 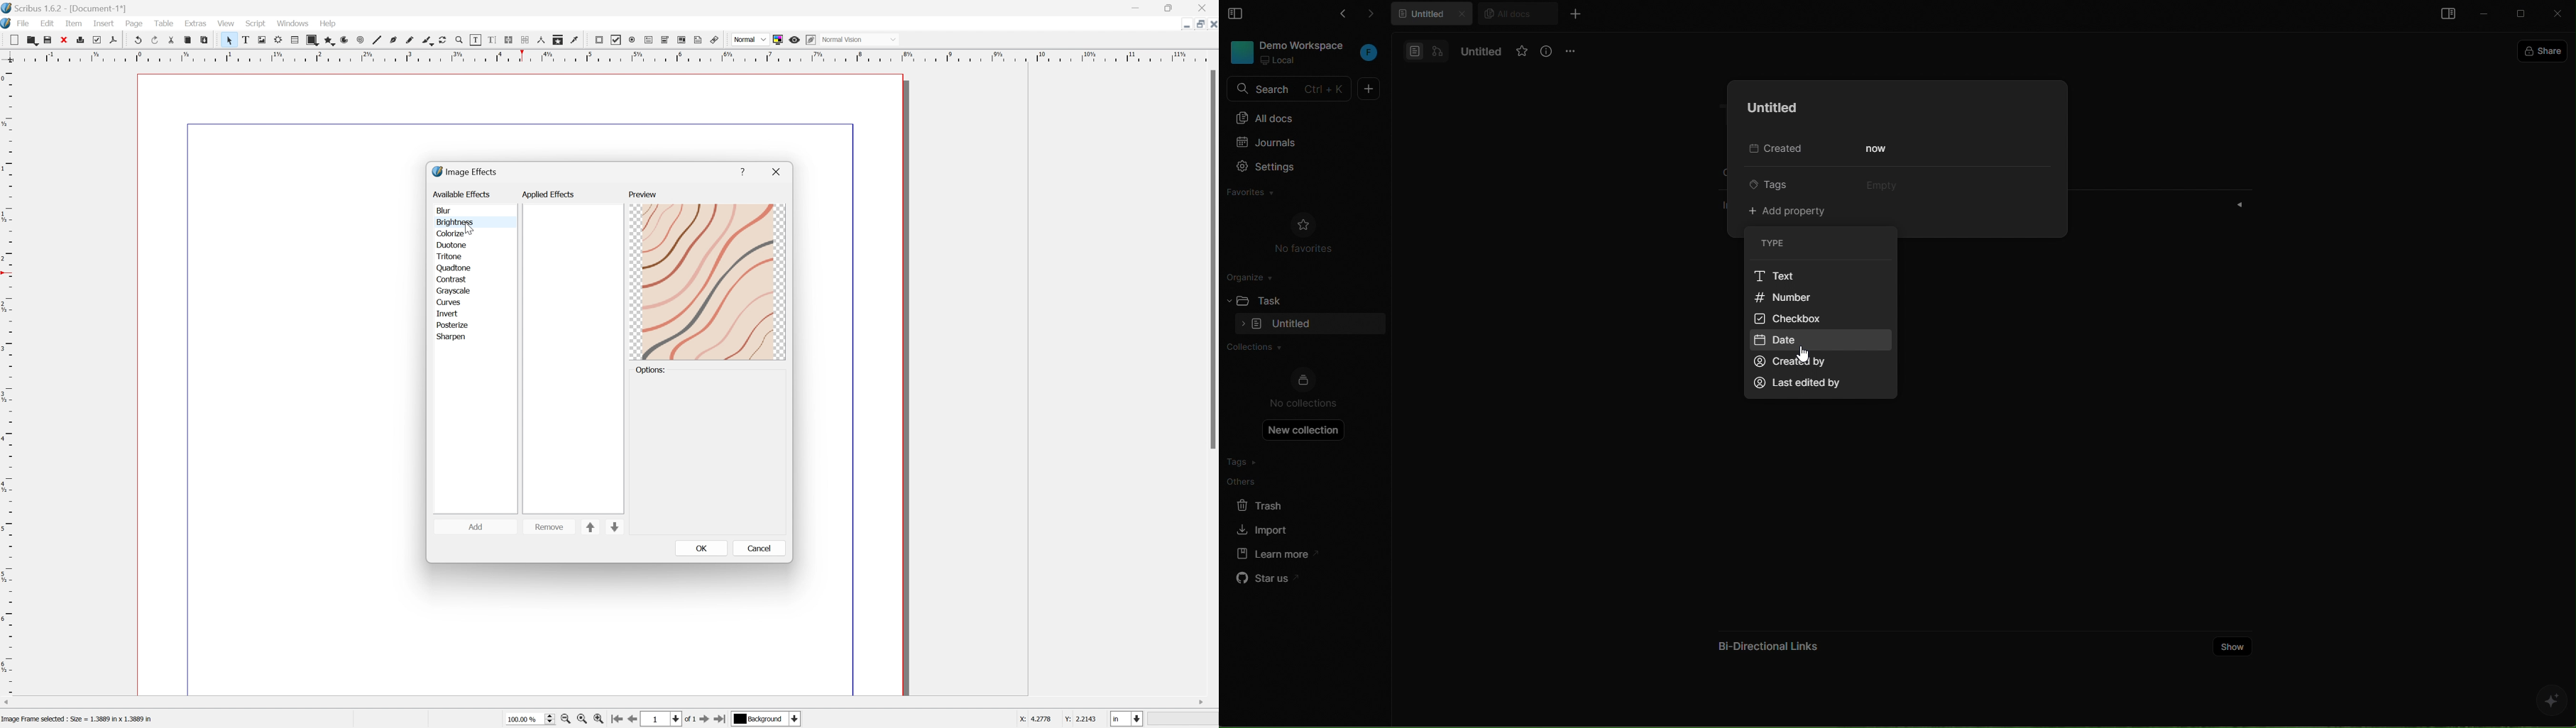 What do you see at coordinates (2445, 16) in the screenshot?
I see `open sidebar` at bounding box center [2445, 16].